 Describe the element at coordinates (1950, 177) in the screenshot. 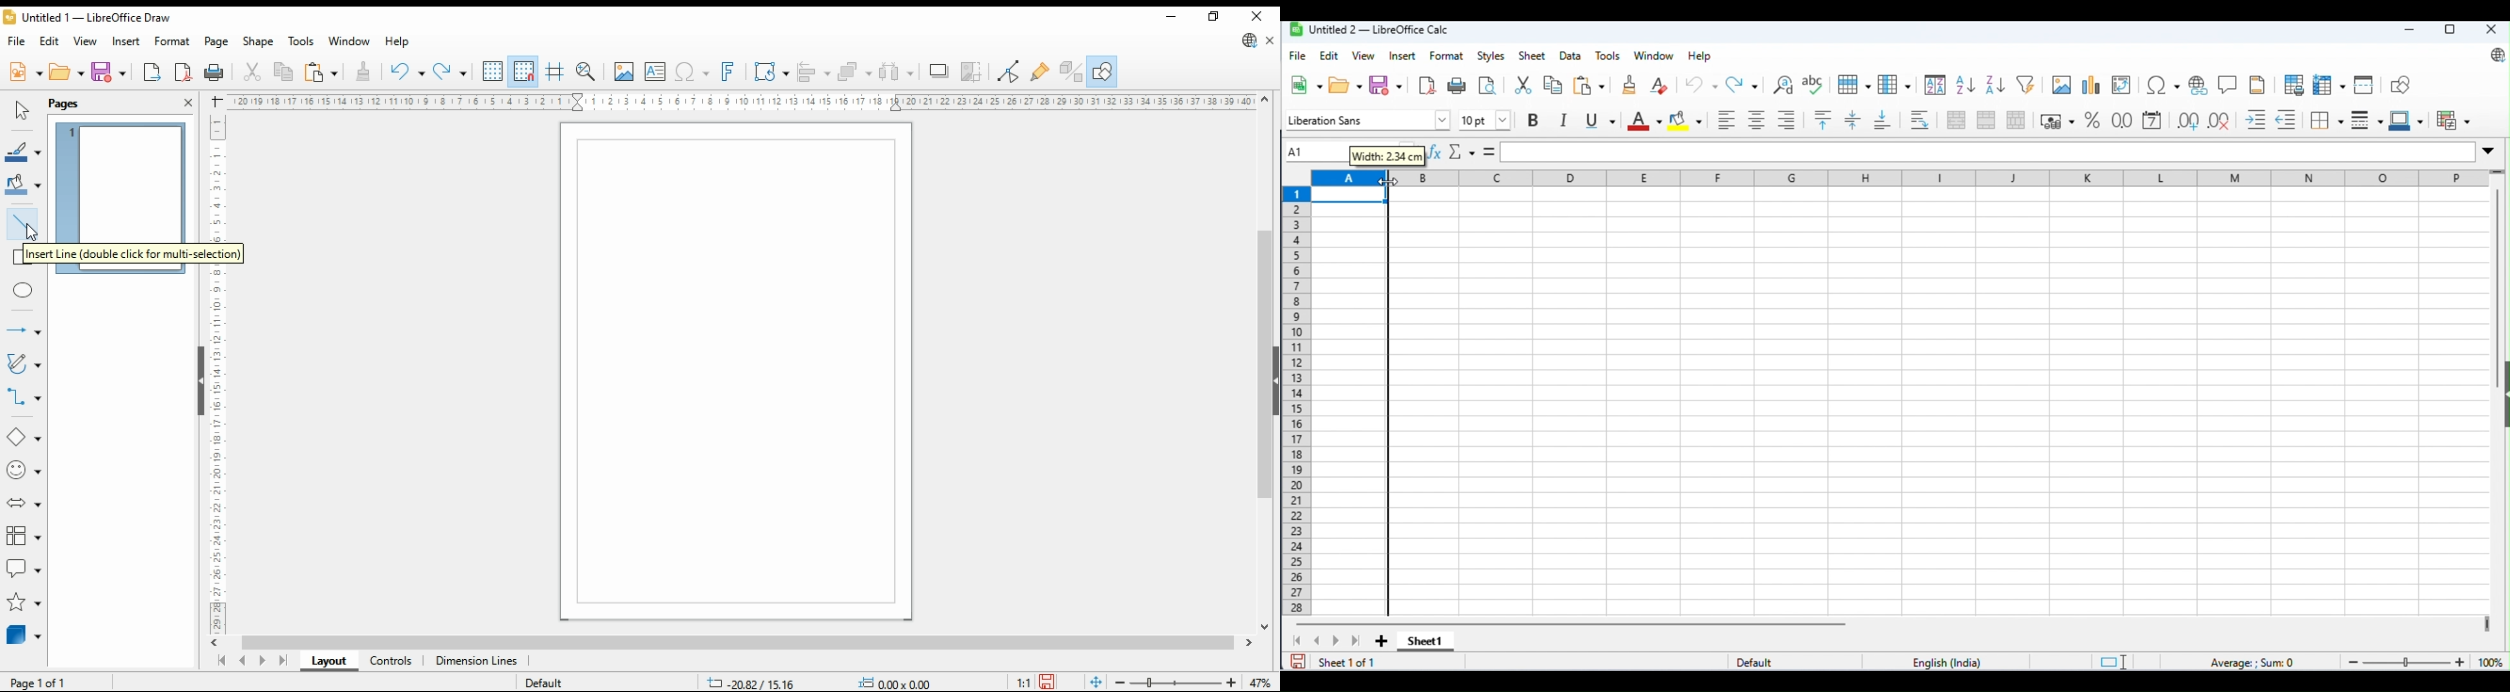

I see `column headings` at that location.